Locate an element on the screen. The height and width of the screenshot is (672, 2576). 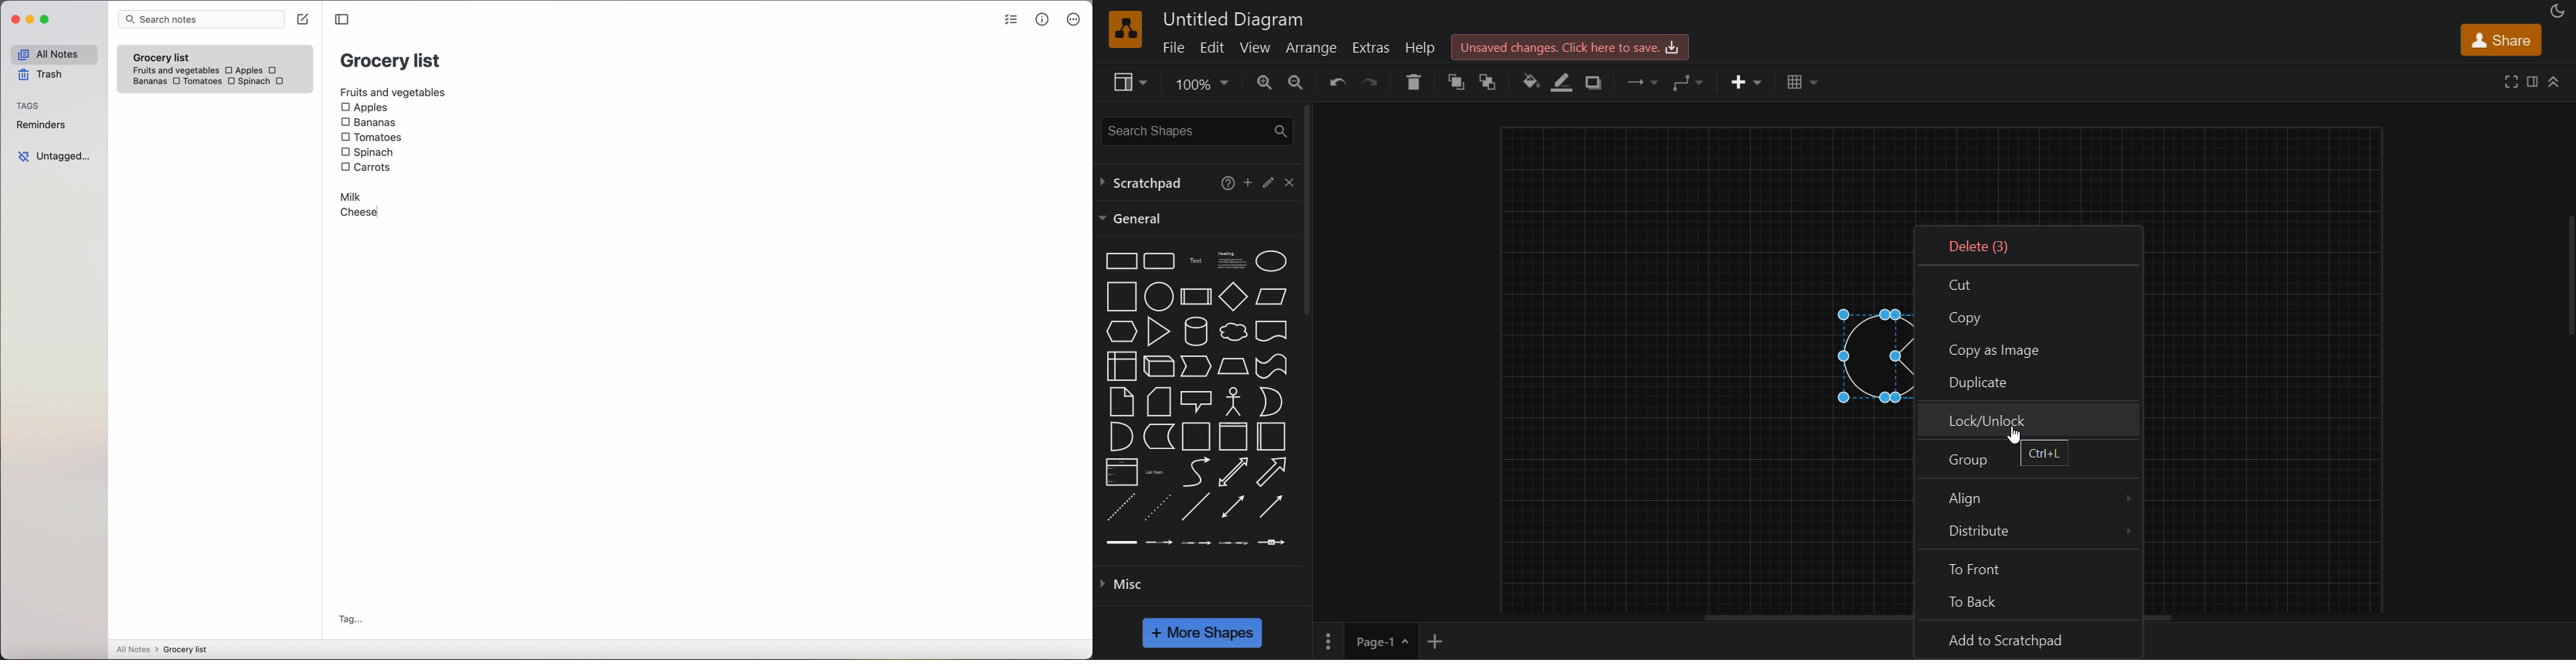
grocery list note fruits and vegetables is located at coordinates (173, 60).